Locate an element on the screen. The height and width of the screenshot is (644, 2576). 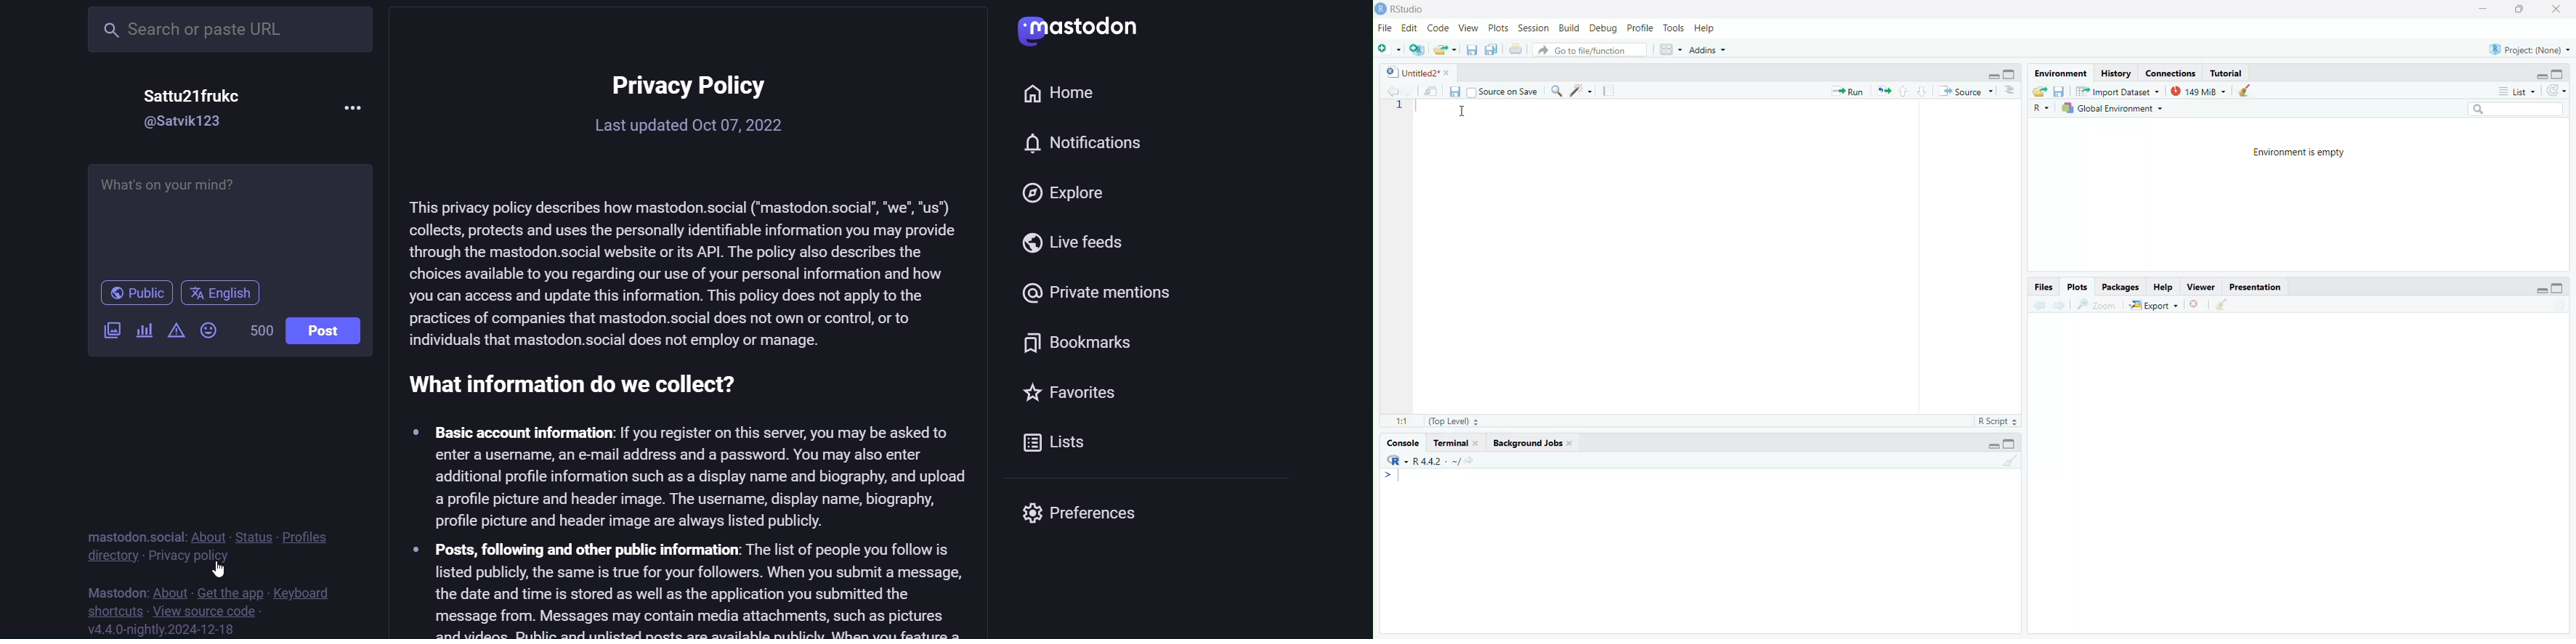
1:1 is located at coordinates (1396, 418).